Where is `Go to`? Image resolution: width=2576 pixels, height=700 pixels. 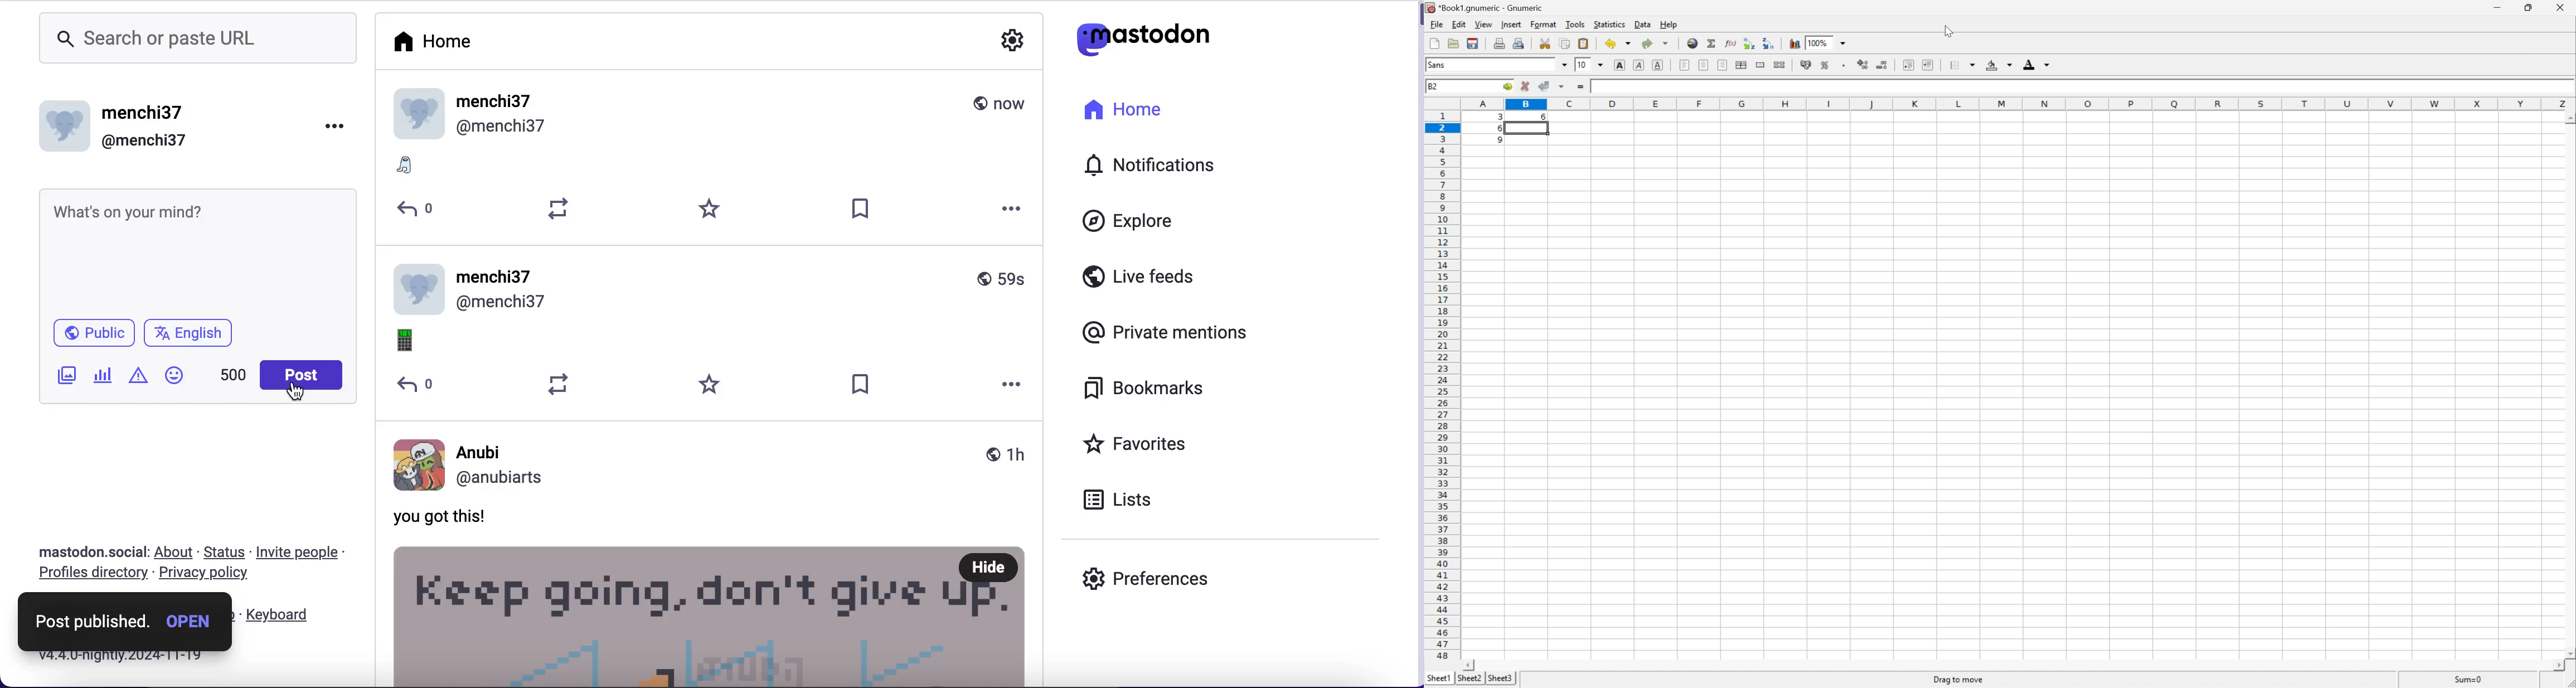 Go to is located at coordinates (1507, 86).